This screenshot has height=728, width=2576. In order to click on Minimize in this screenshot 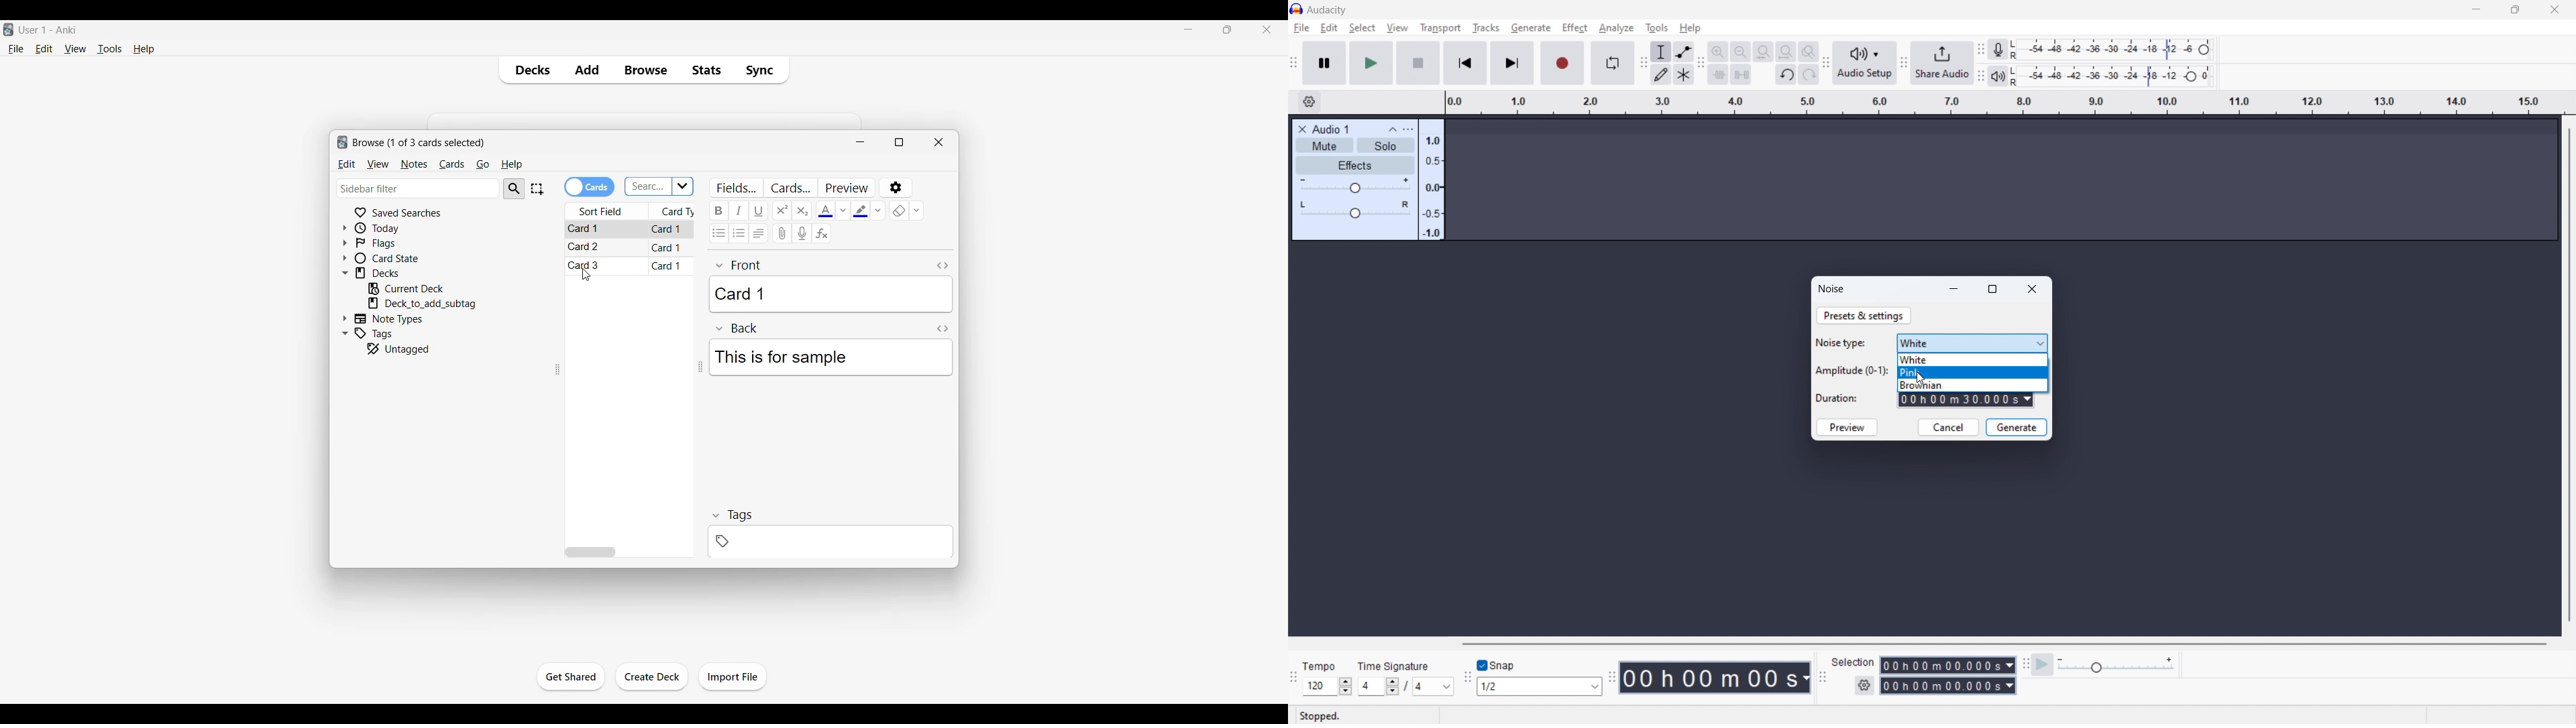, I will do `click(860, 142)`.